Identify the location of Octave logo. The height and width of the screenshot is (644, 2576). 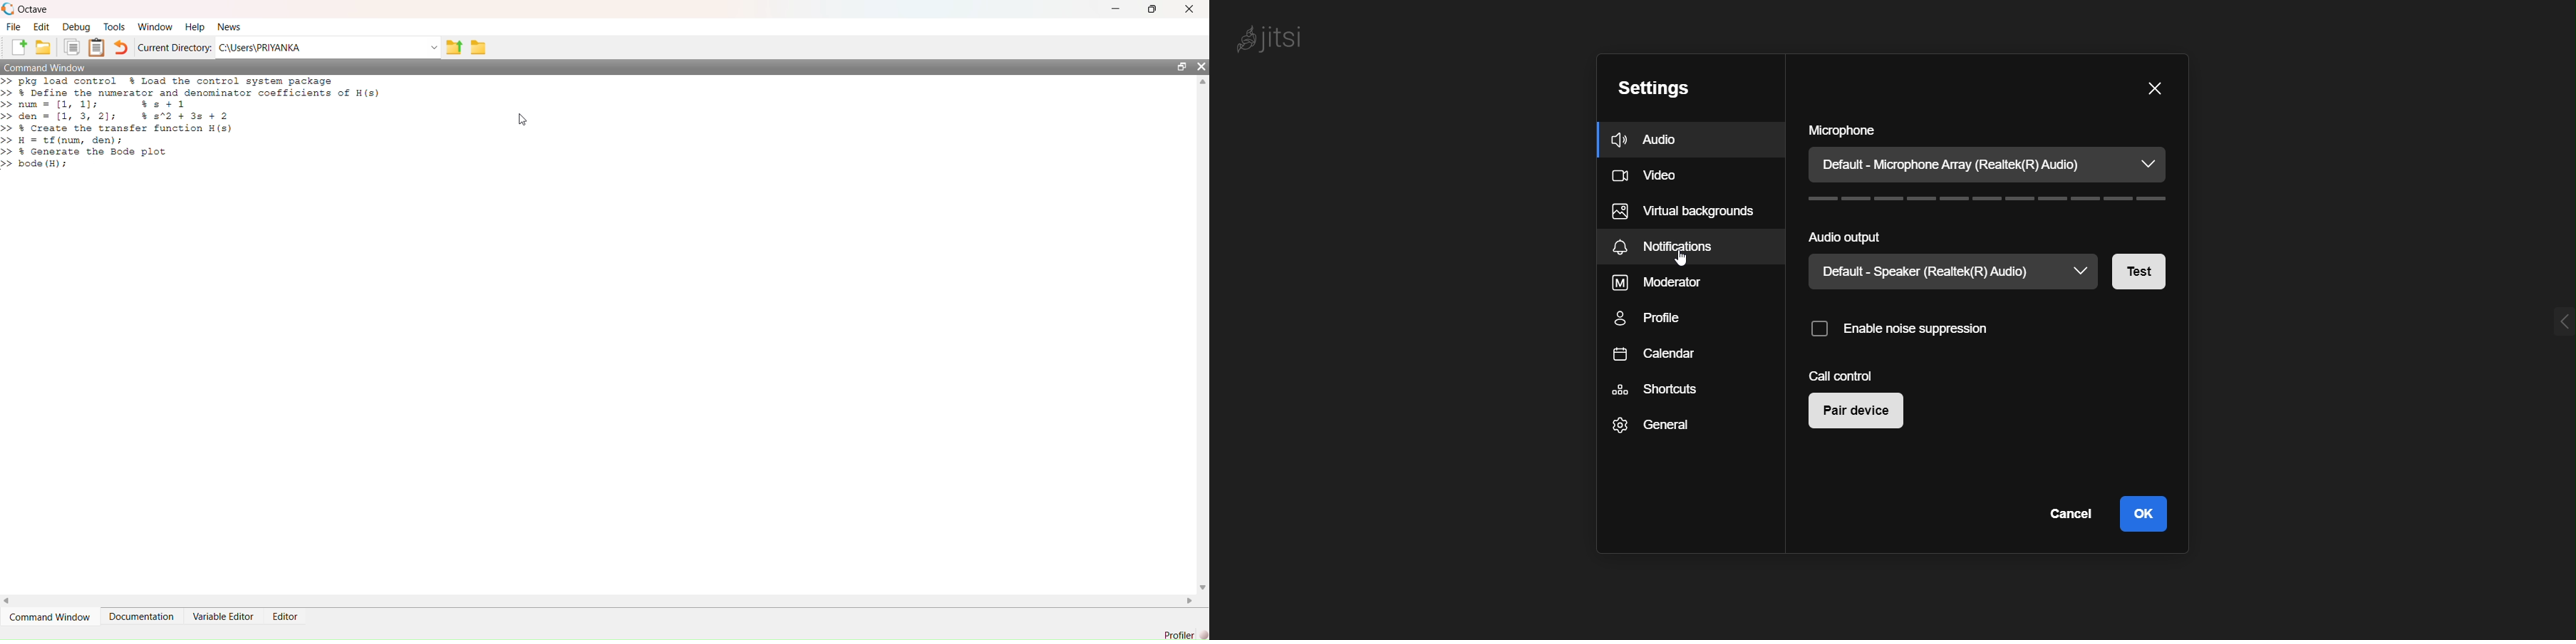
(8, 9).